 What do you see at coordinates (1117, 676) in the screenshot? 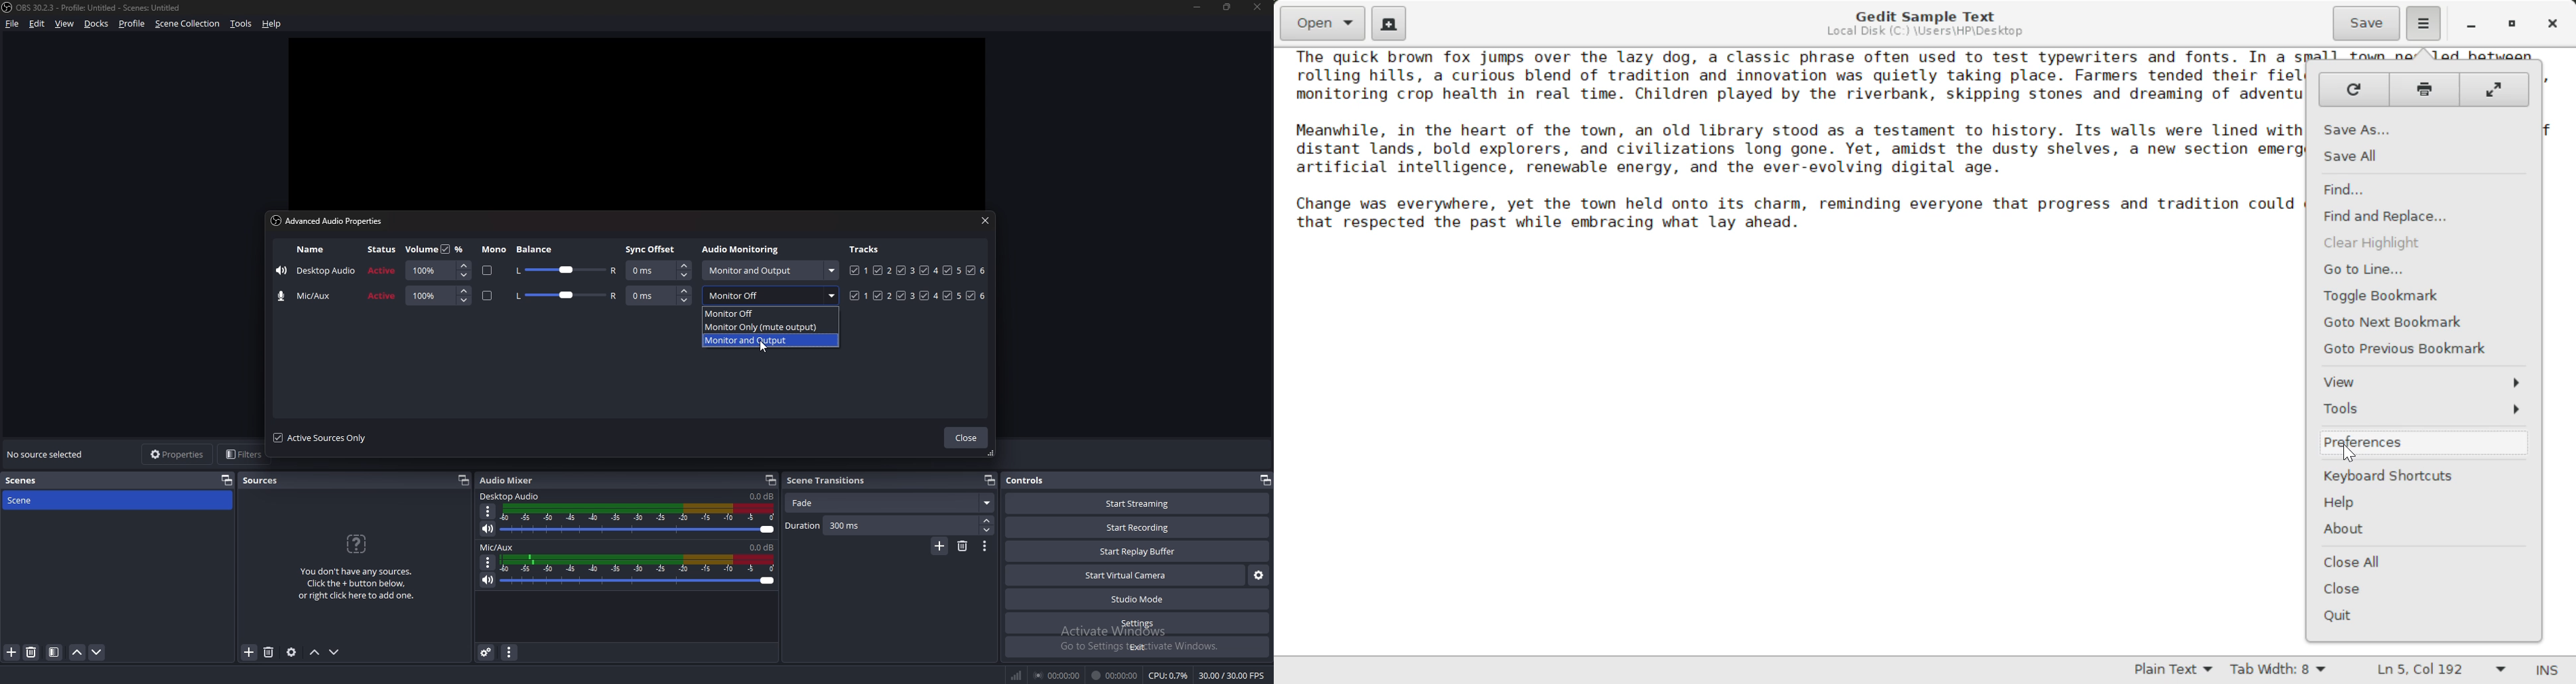
I see ` 00:00:00` at bounding box center [1117, 676].